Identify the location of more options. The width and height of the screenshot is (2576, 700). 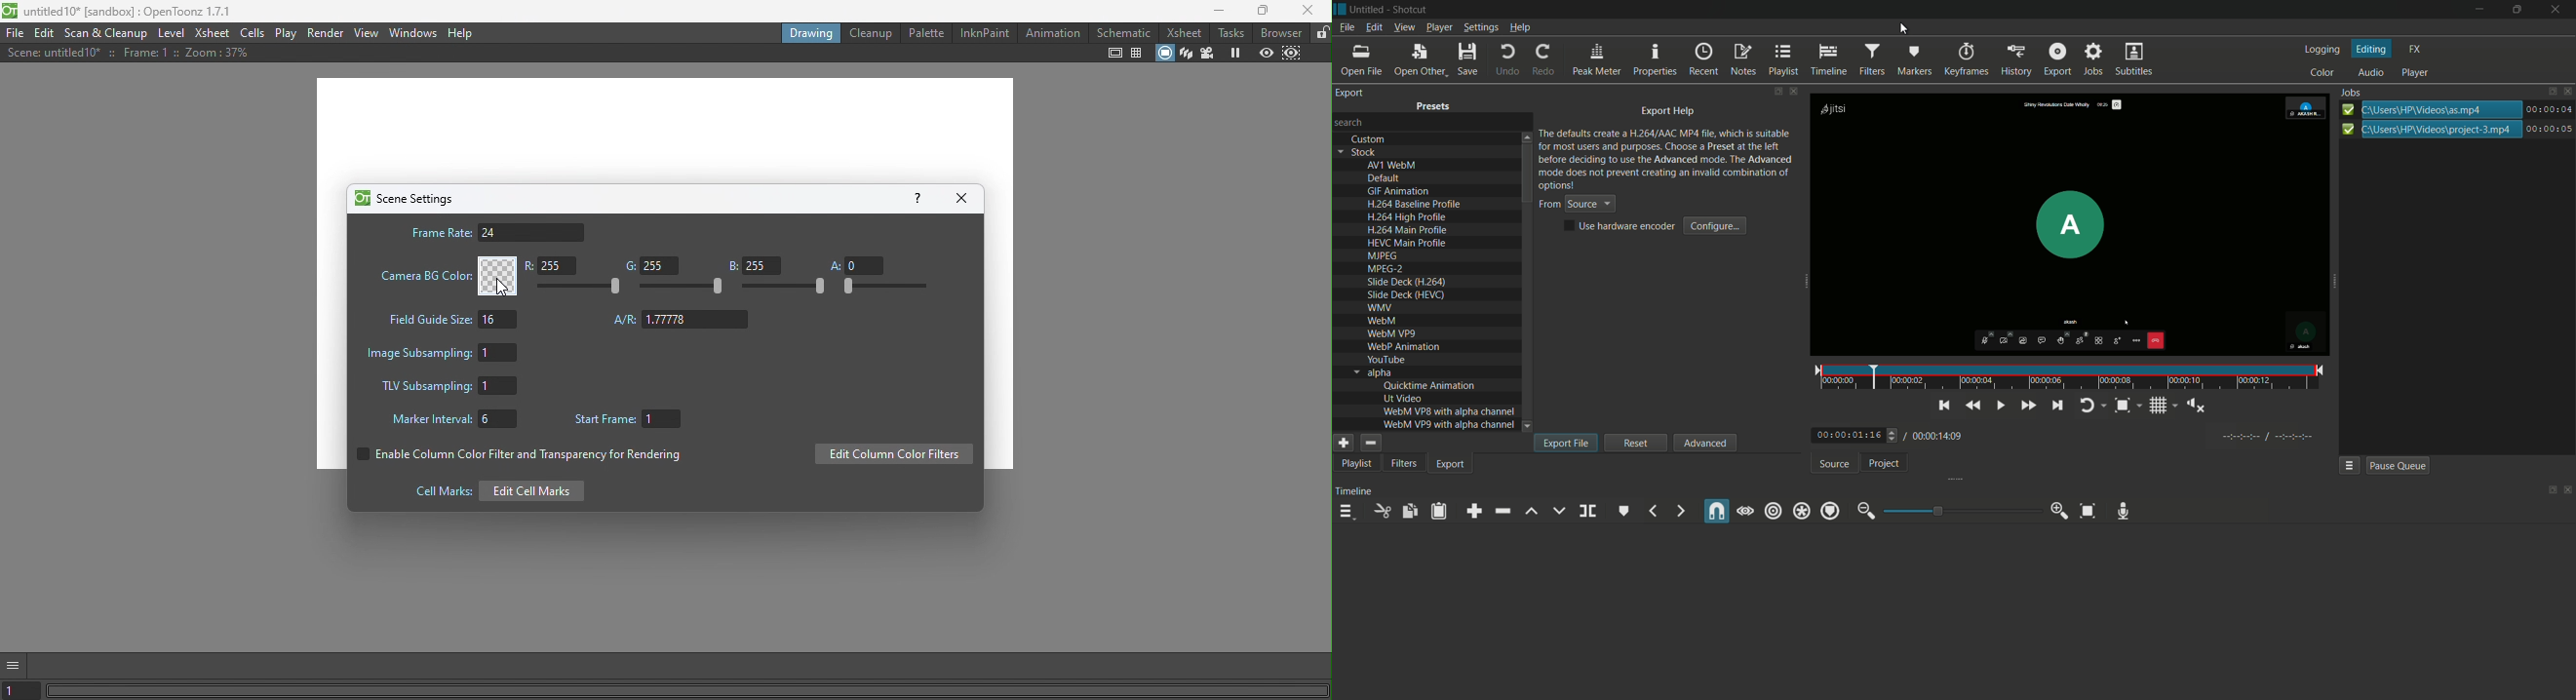
(2350, 465).